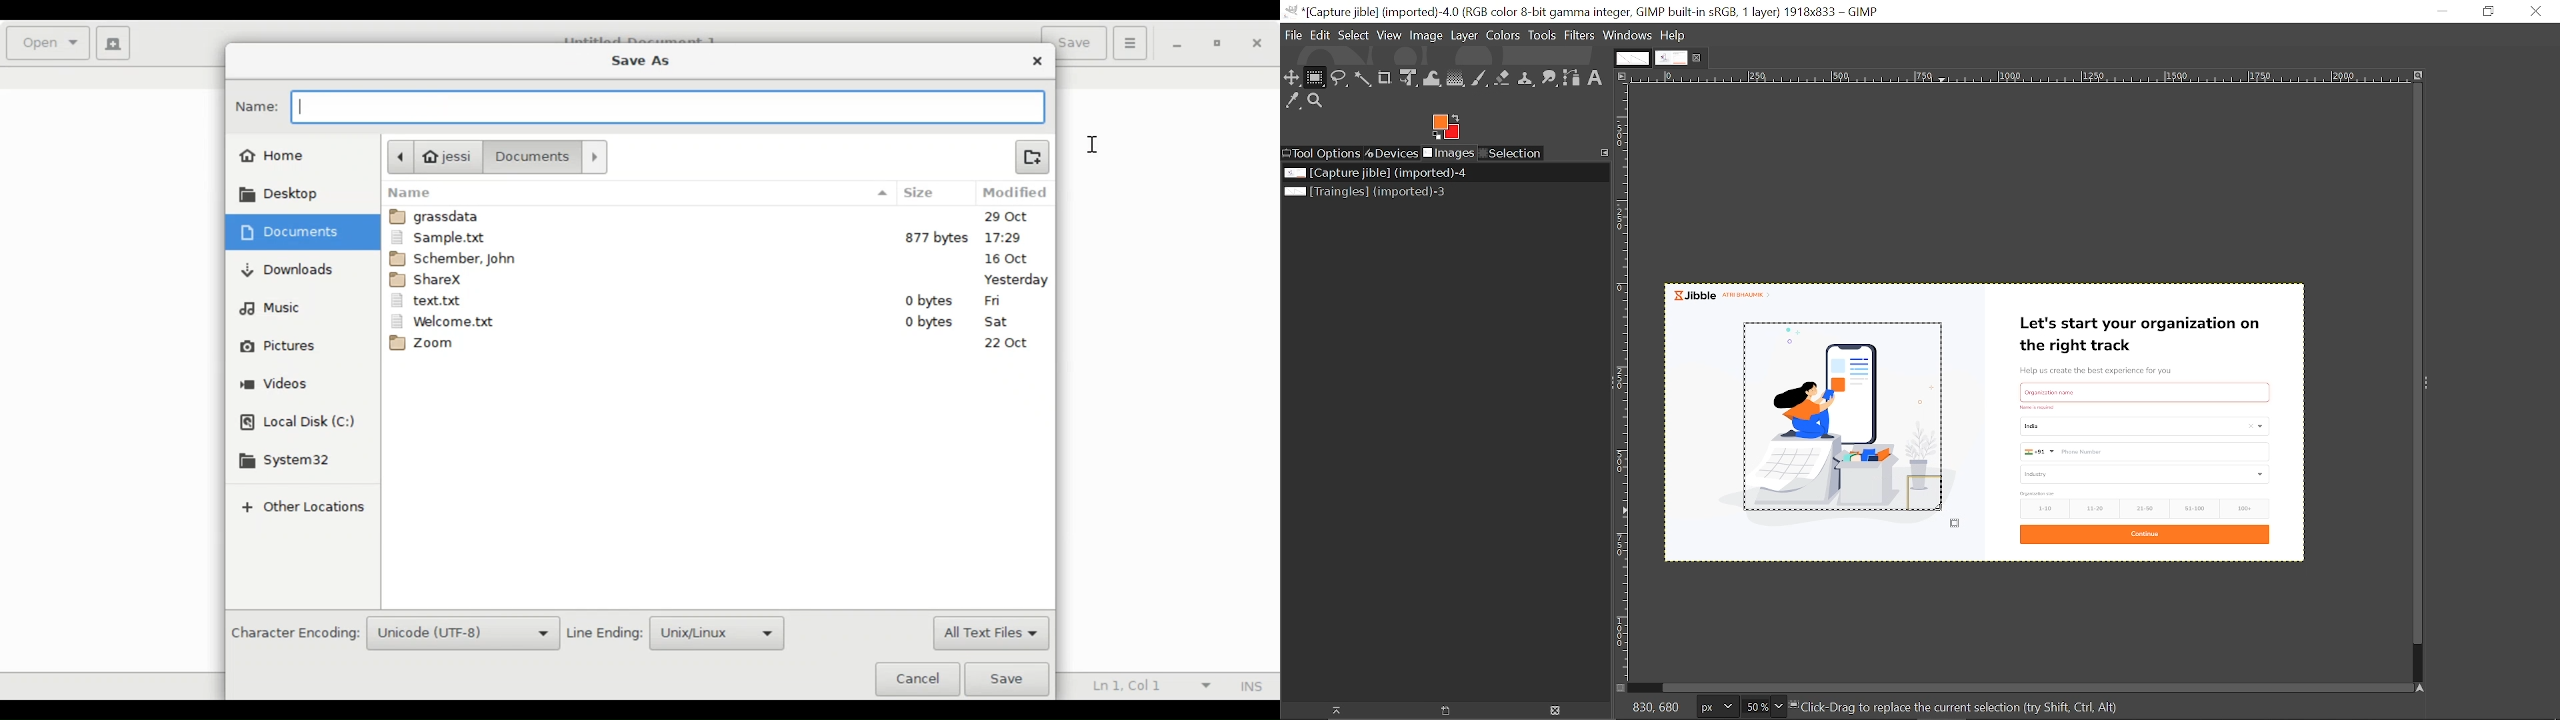 This screenshot has height=728, width=2576. What do you see at coordinates (605, 633) in the screenshot?
I see `Line Ending` at bounding box center [605, 633].